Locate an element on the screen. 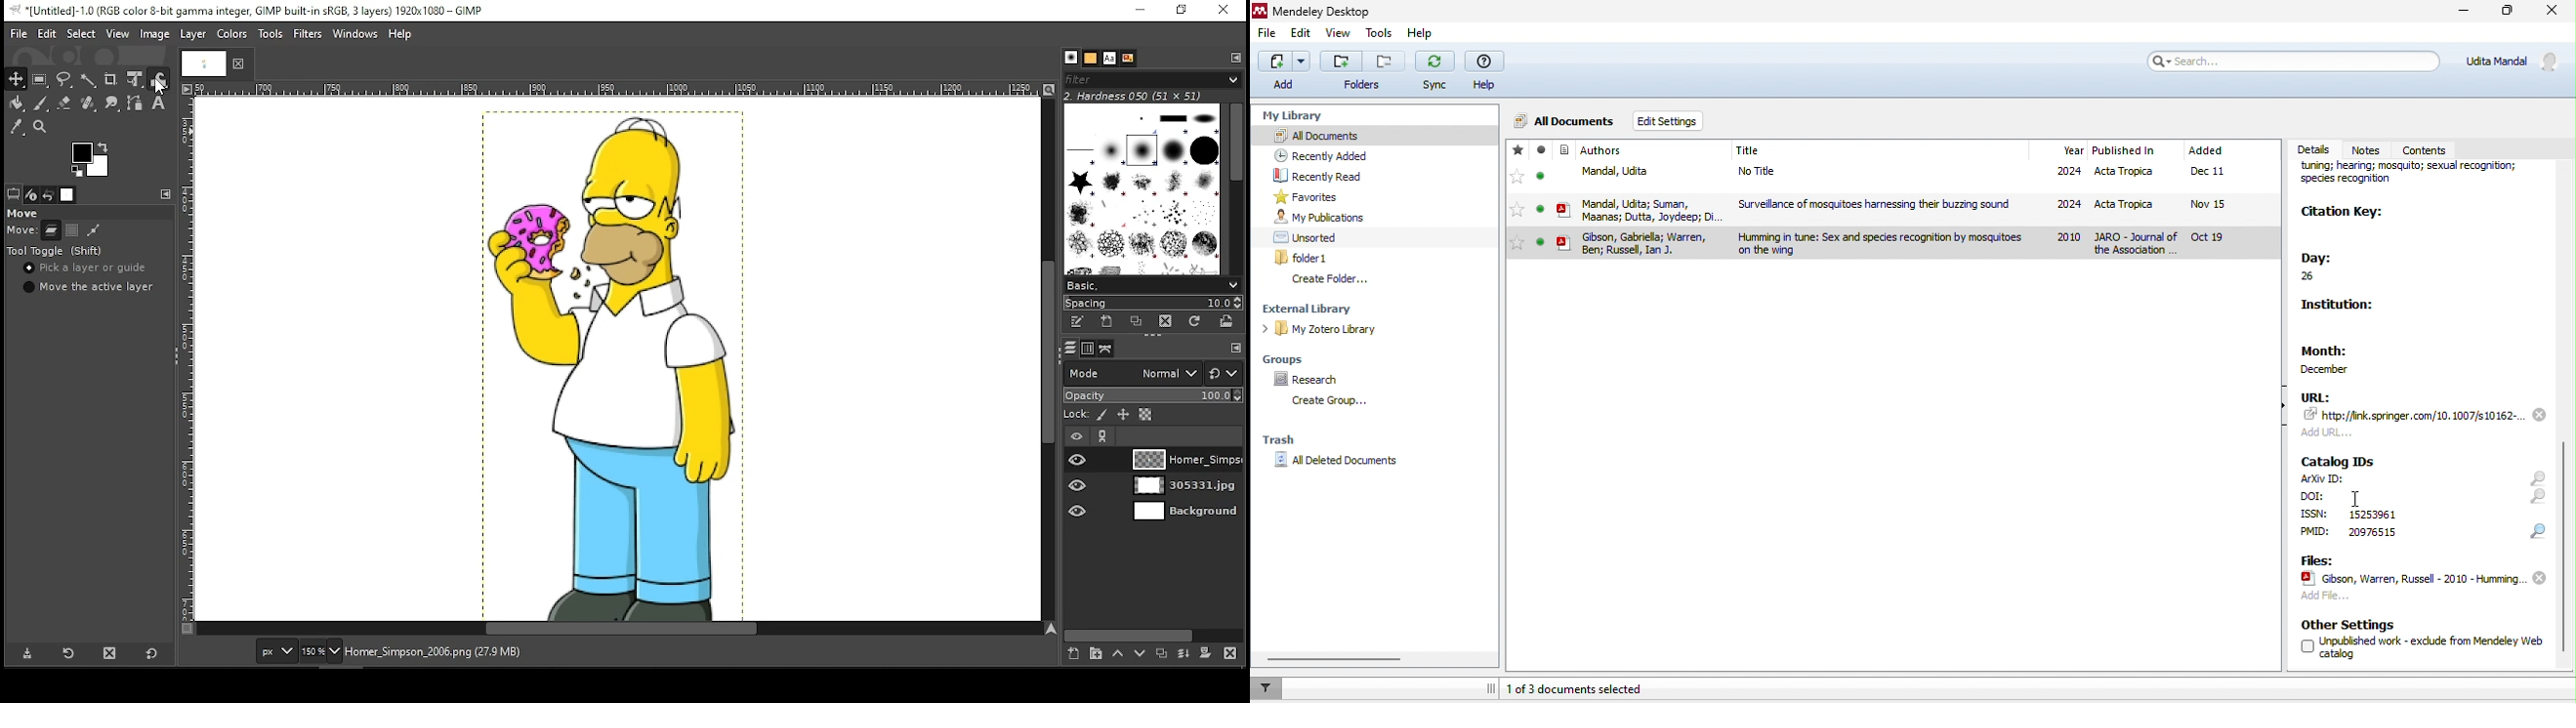 This screenshot has width=2576, height=728. text is located at coordinates (2373, 514).